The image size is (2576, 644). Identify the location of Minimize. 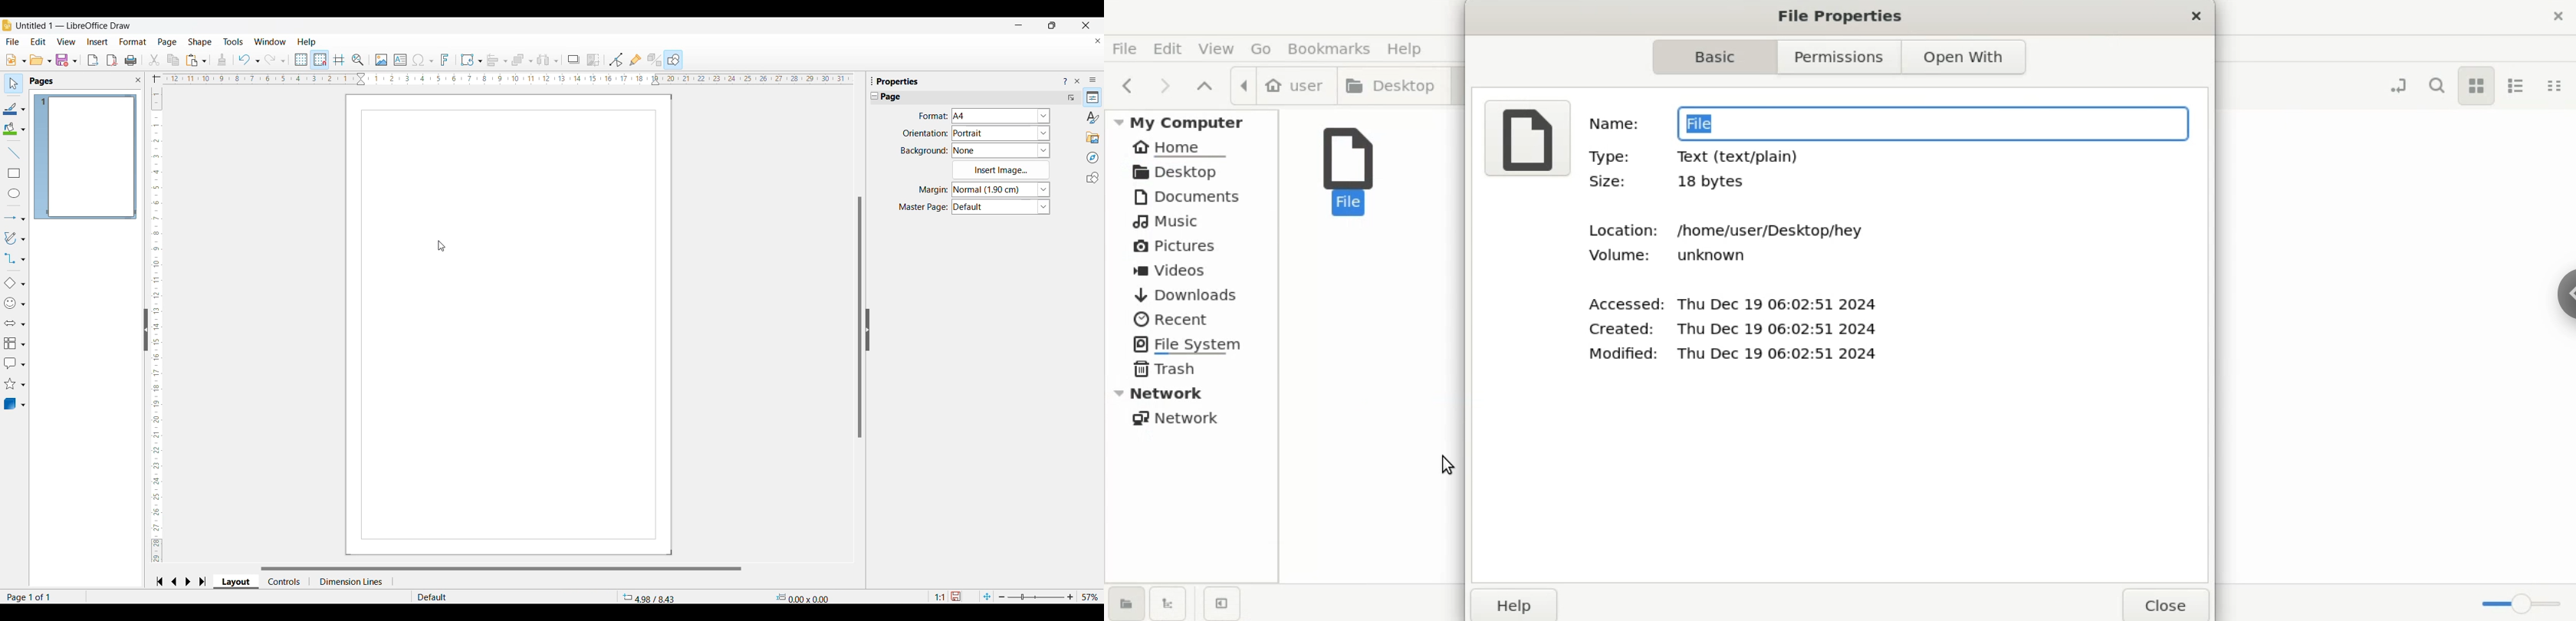
(1019, 25).